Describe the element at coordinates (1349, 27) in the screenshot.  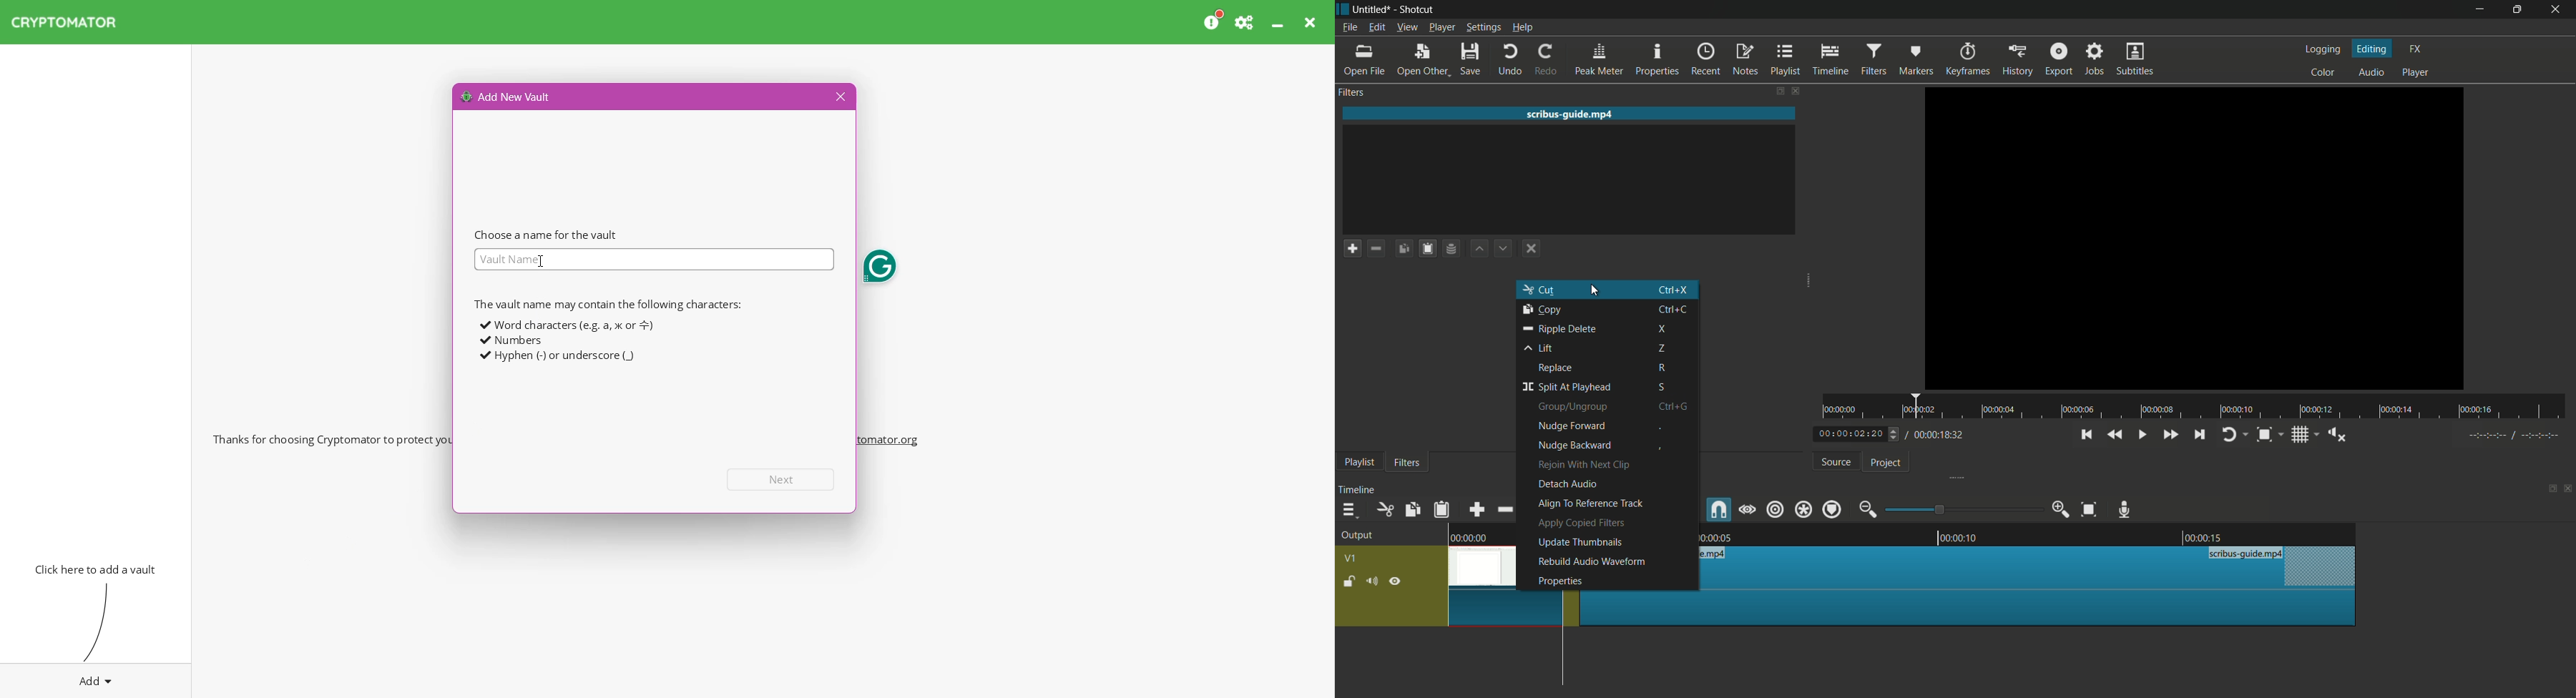
I see `file menu` at that location.